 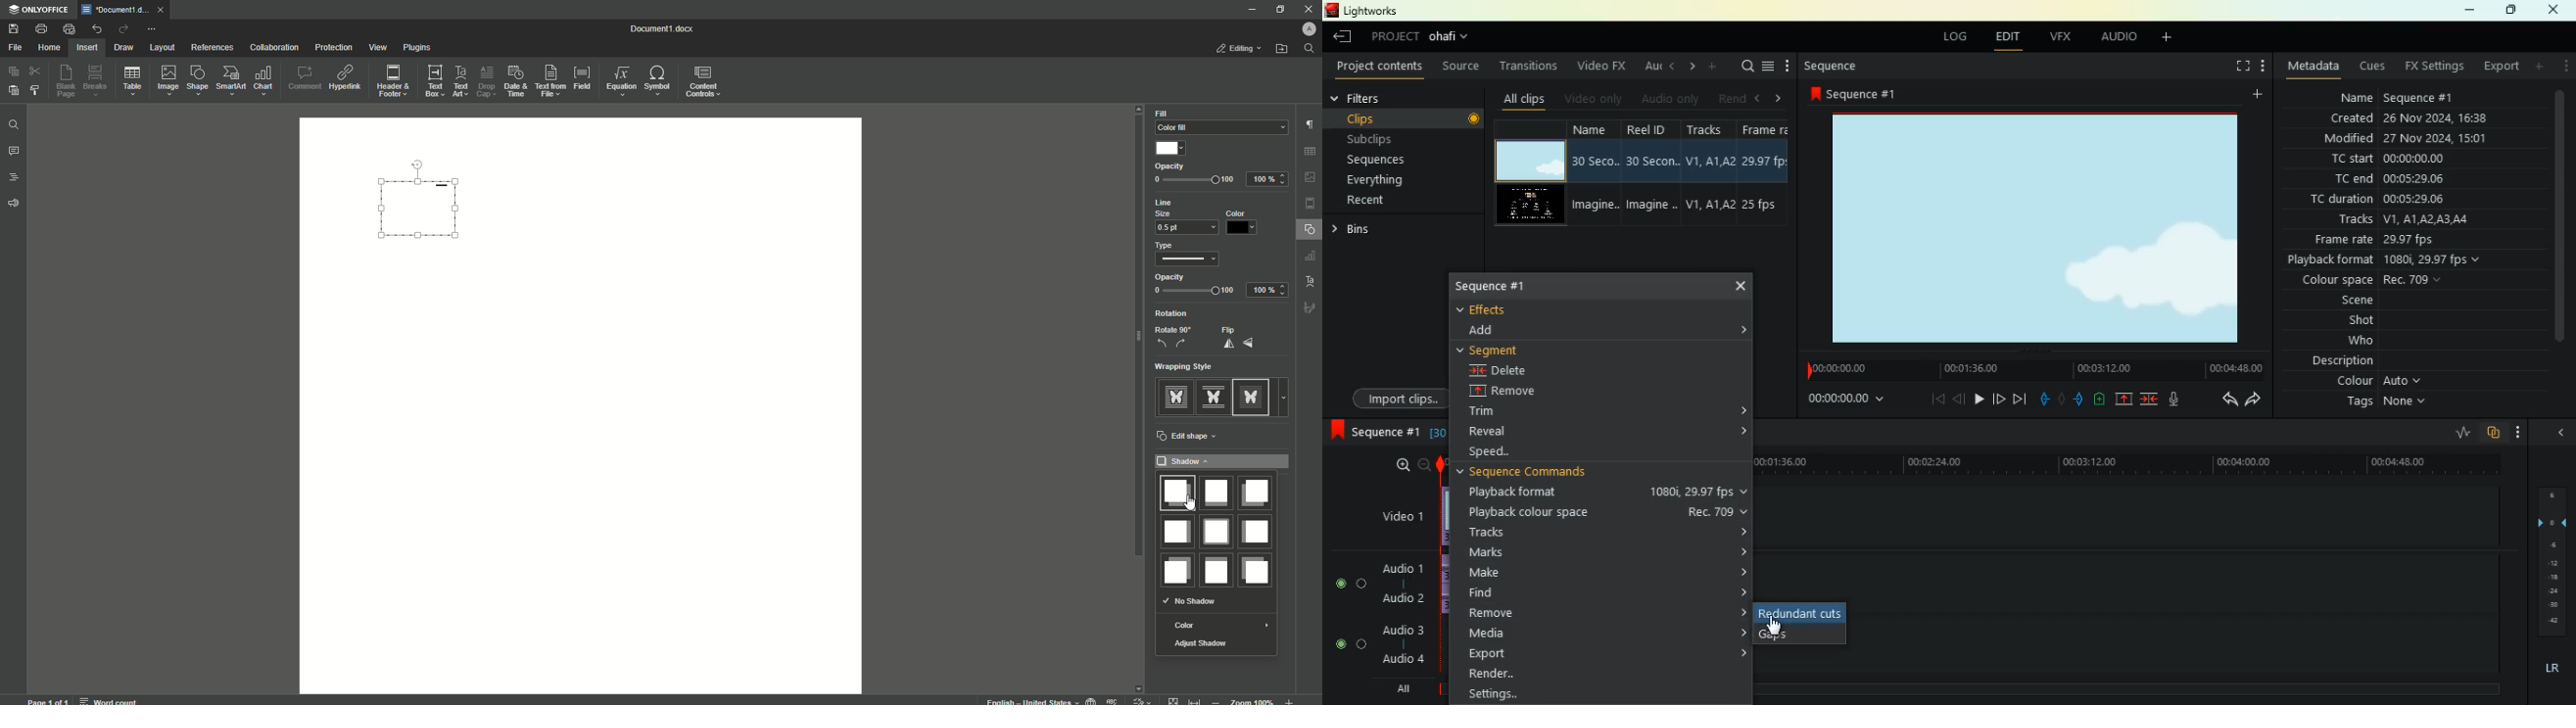 I want to click on Feedback, so click(x=15, y=204).